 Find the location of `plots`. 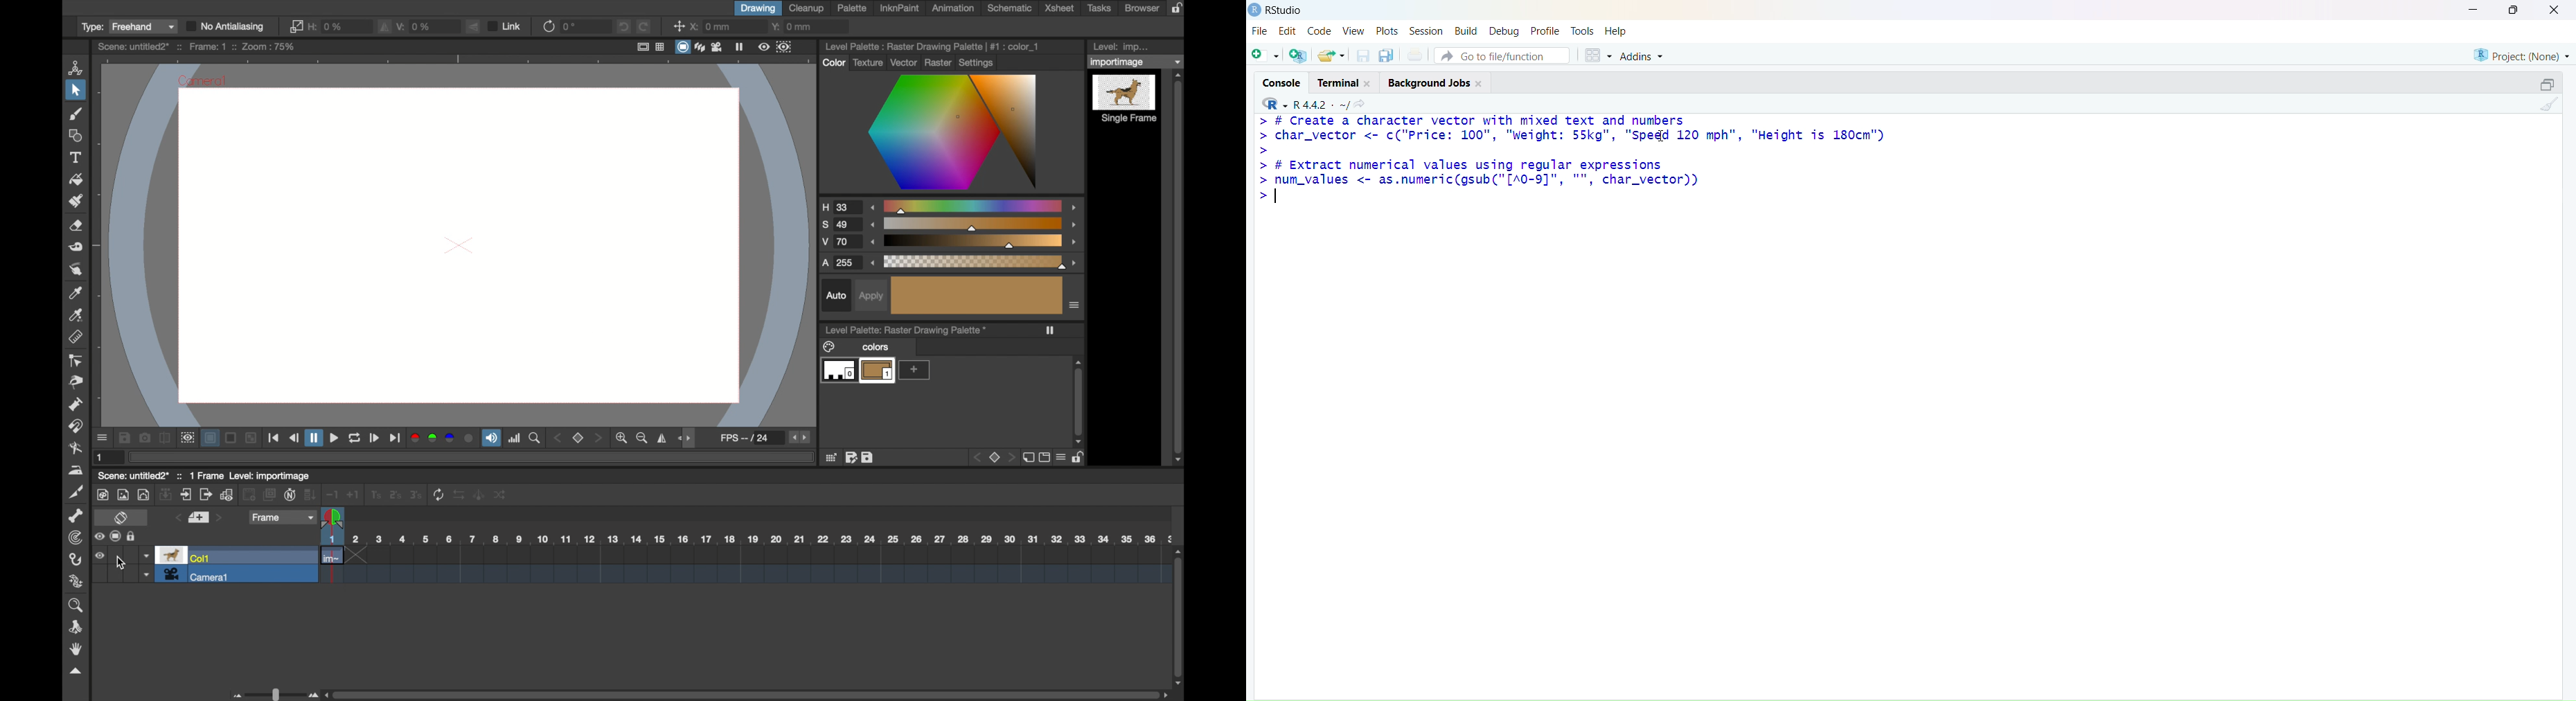

plots is located at coordinates (1387, 32).